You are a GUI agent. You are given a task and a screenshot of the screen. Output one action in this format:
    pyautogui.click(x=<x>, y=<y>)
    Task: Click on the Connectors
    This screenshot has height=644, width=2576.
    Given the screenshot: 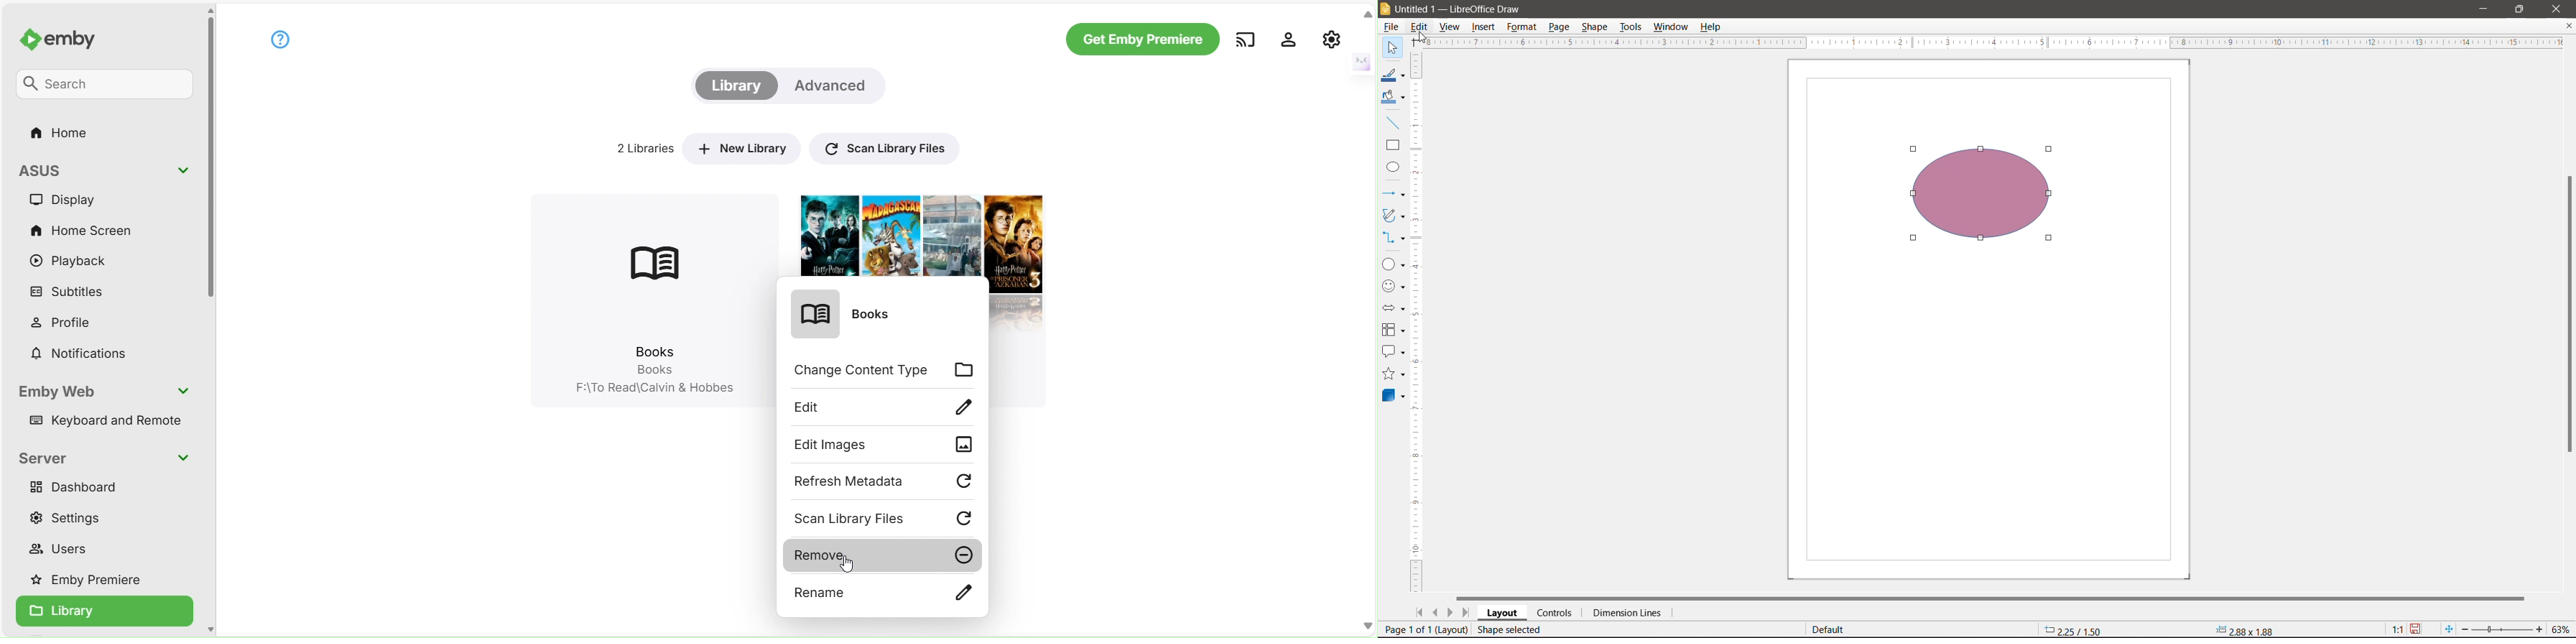 What is the action you would take?
    pyautogui.click(x=1393, y=237)
    